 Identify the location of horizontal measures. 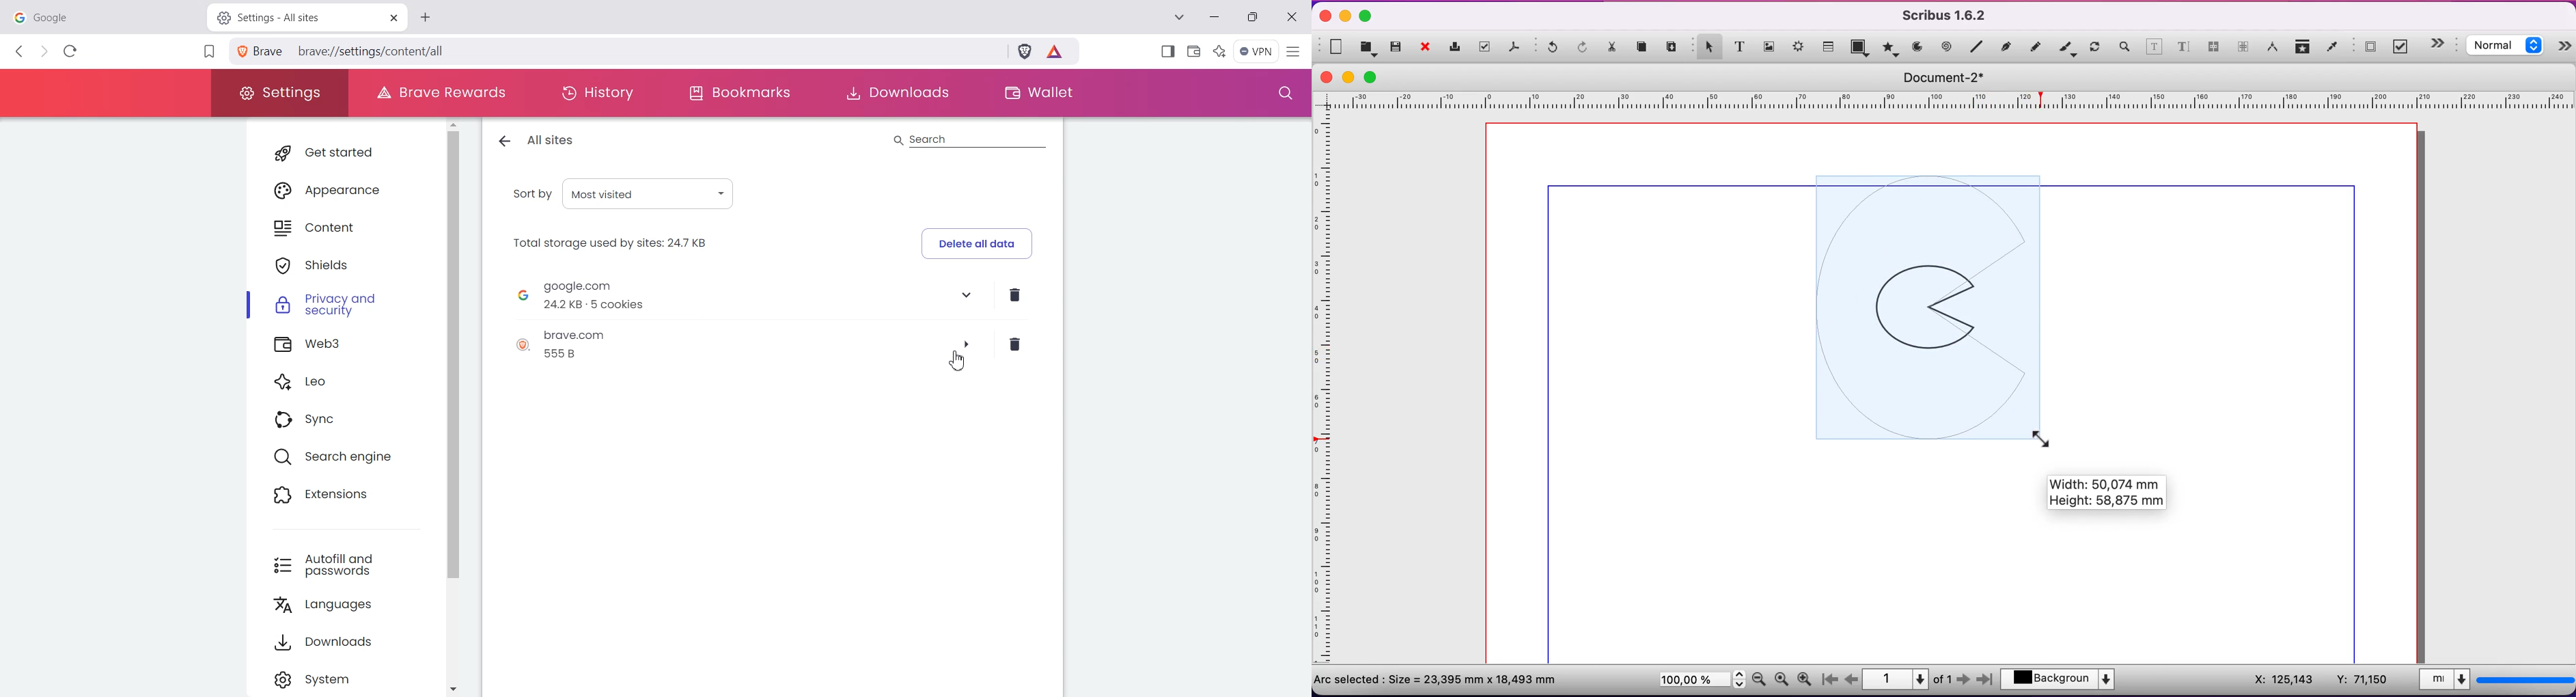
(1947, 104).